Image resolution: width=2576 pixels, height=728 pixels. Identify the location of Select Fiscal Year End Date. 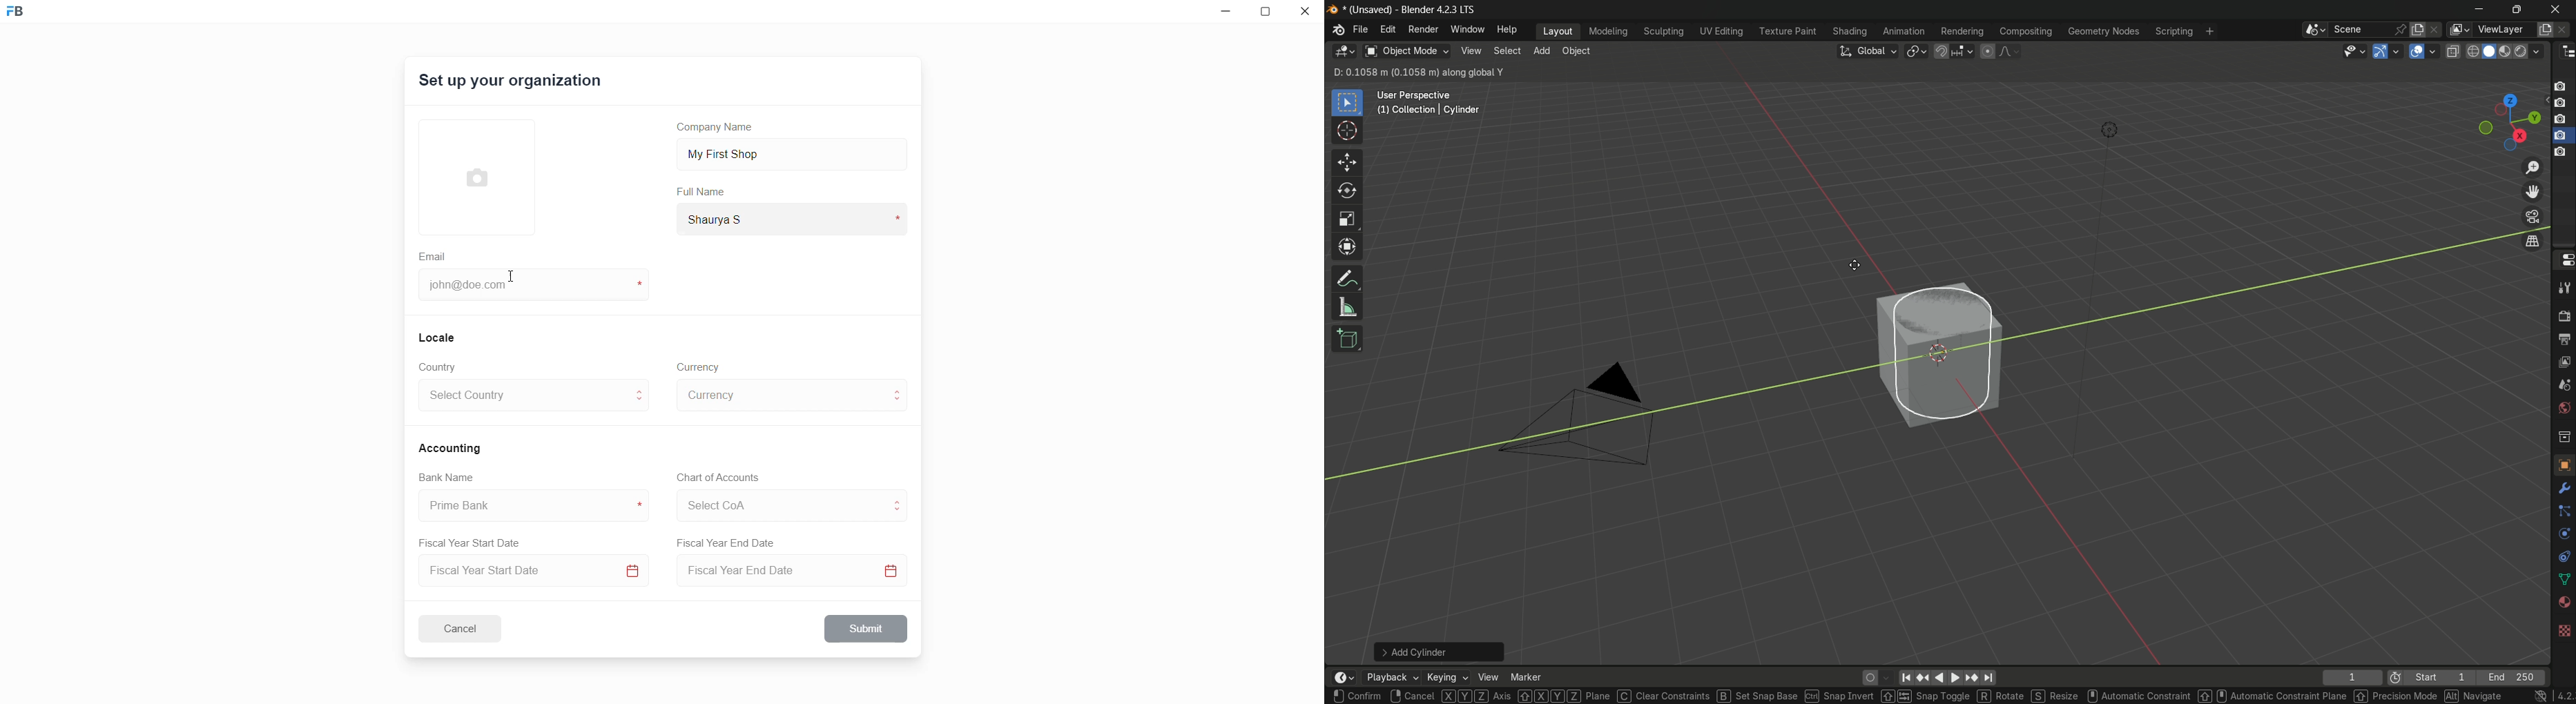
(796, 574).